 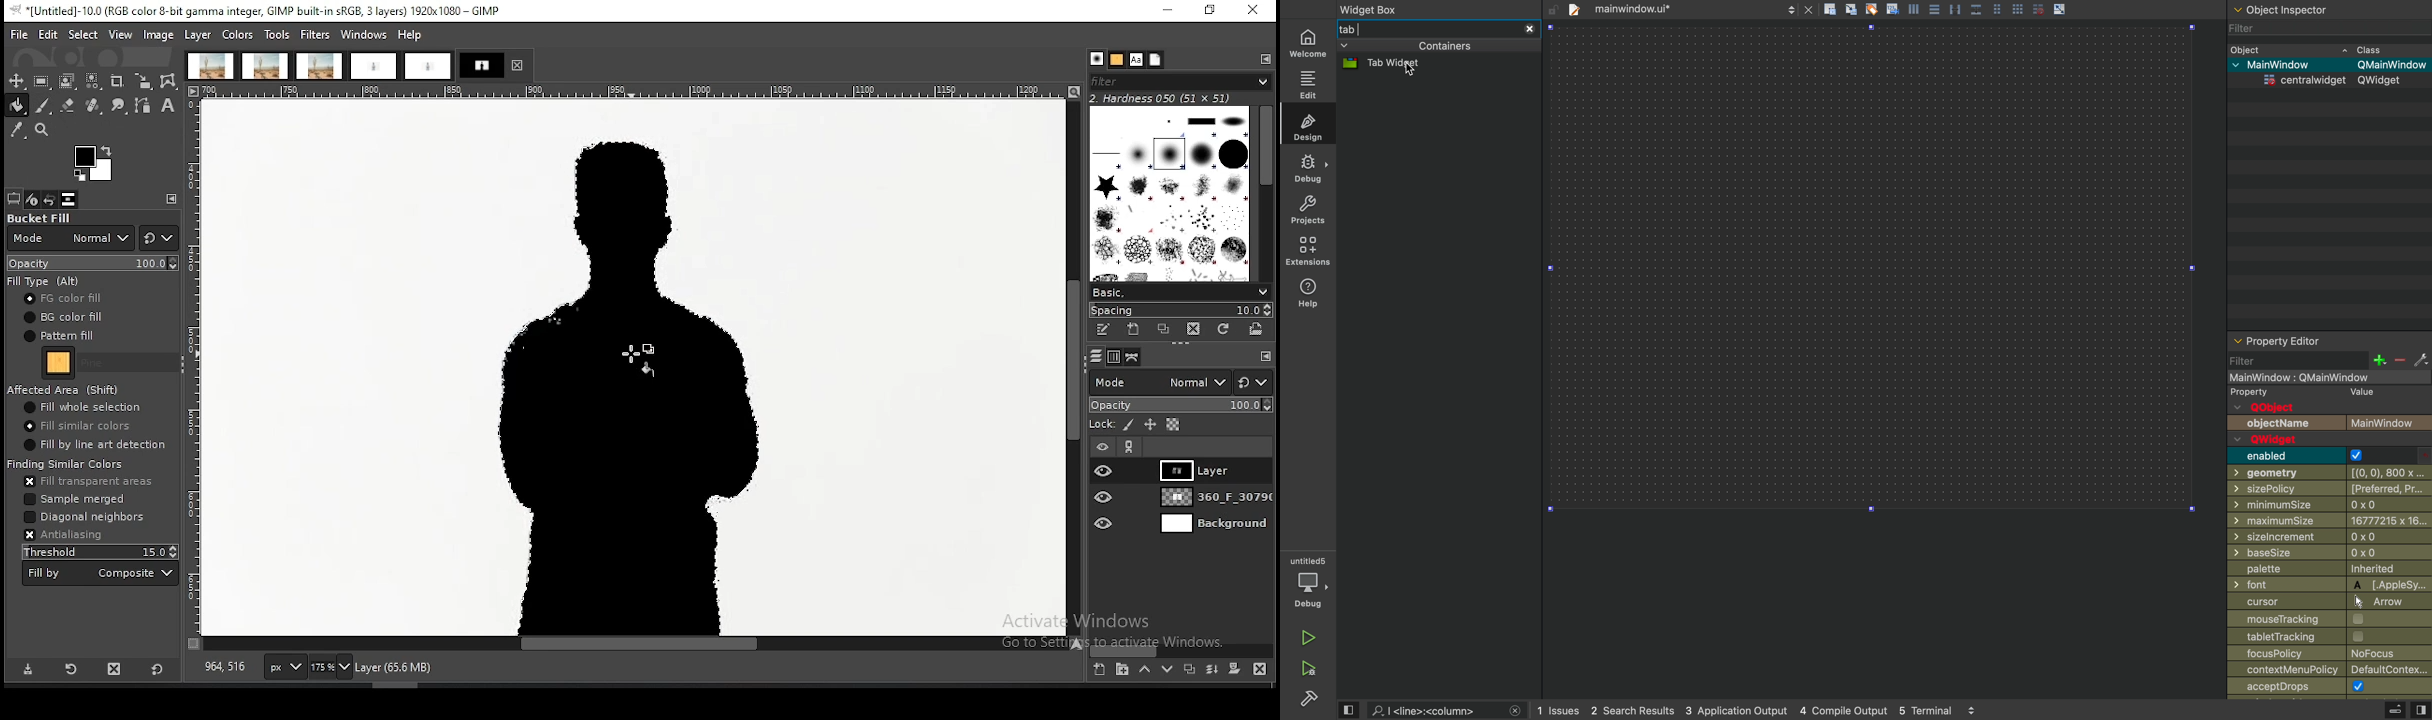 I want to click on smudge tool, so click(x=119, y=106).